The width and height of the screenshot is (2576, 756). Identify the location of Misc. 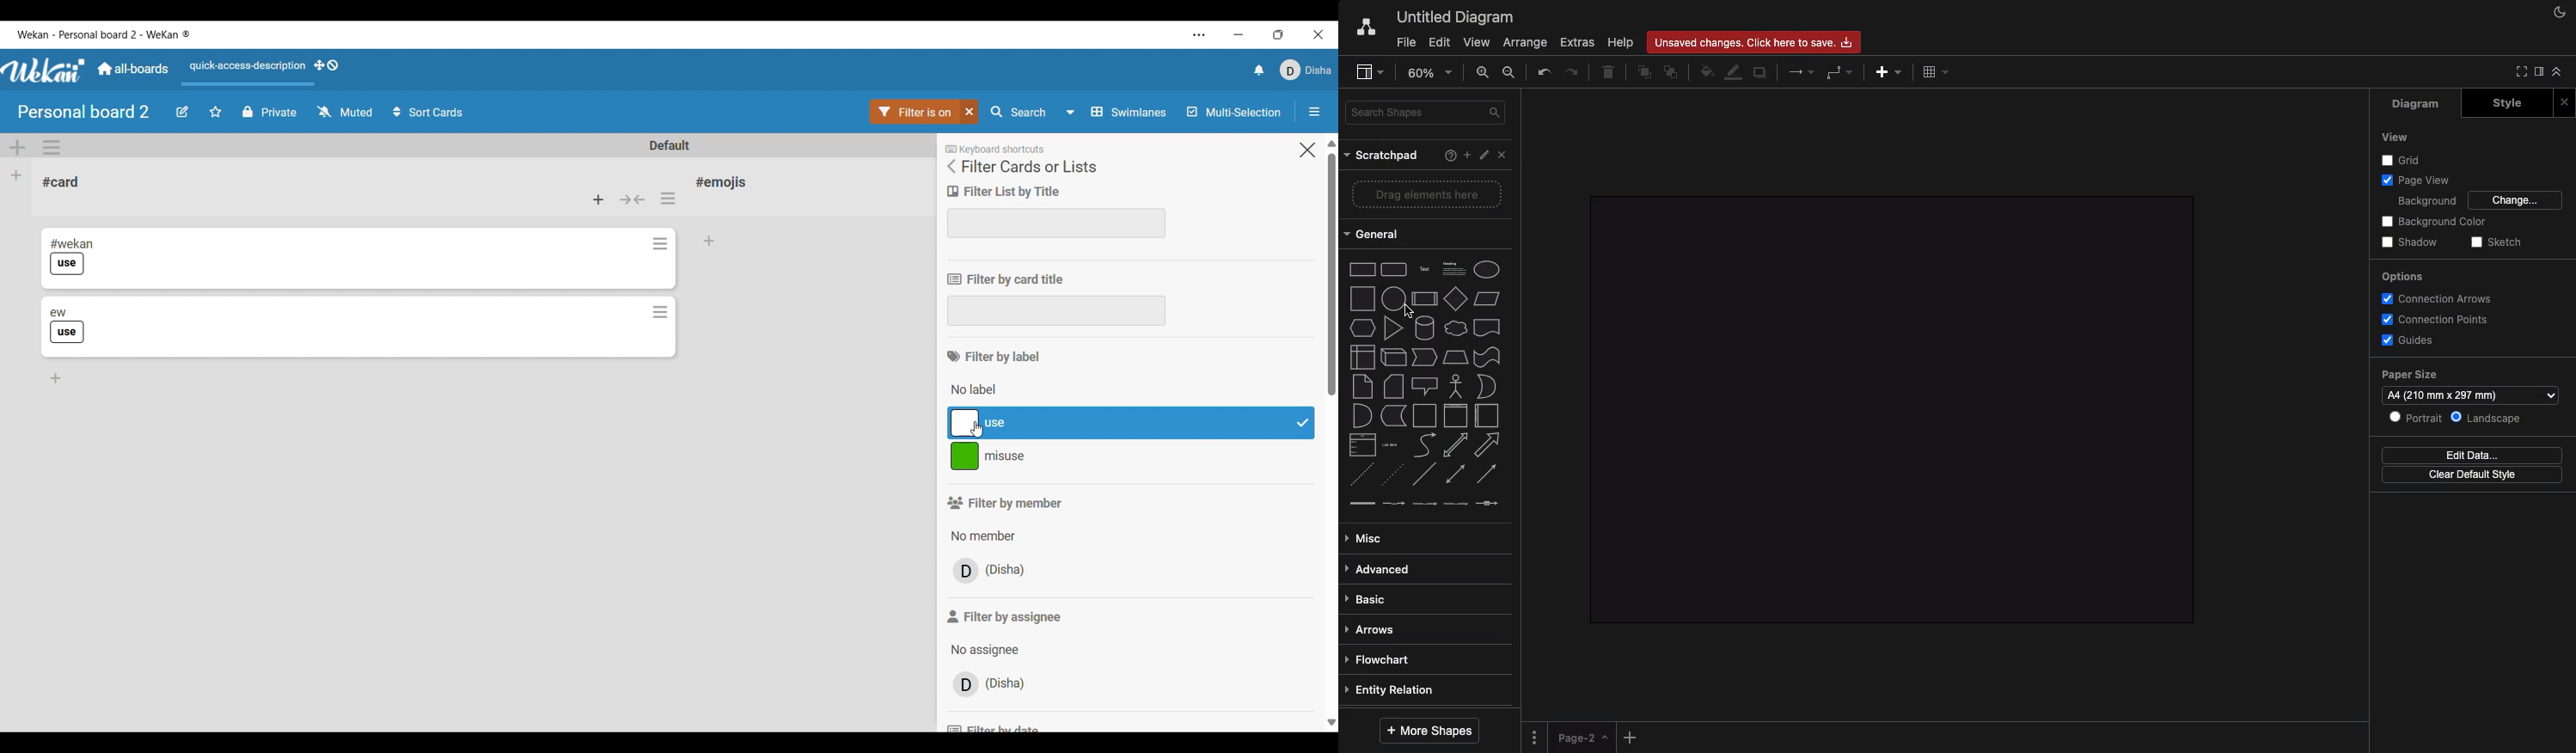
(1364, 538).